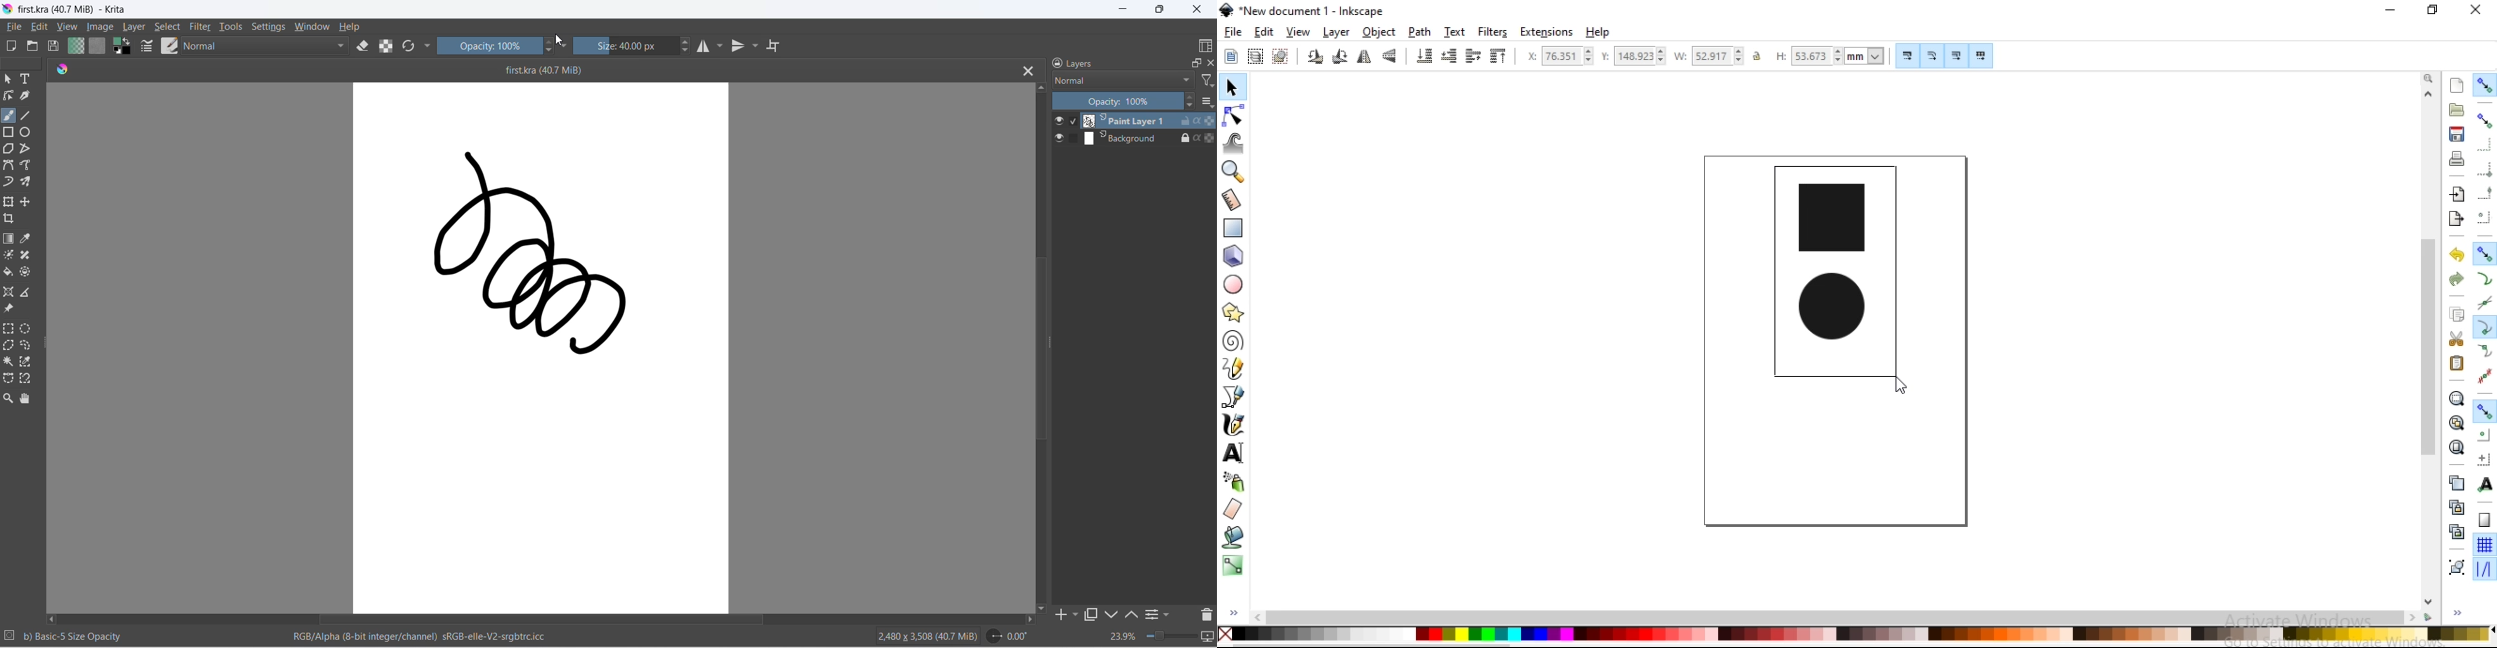 The height and width of the screenshot is (672, 2520). Describe the element at coordinates (2485, 253) in the screenshot. I see `snap nodes, paths and handles` at that location.